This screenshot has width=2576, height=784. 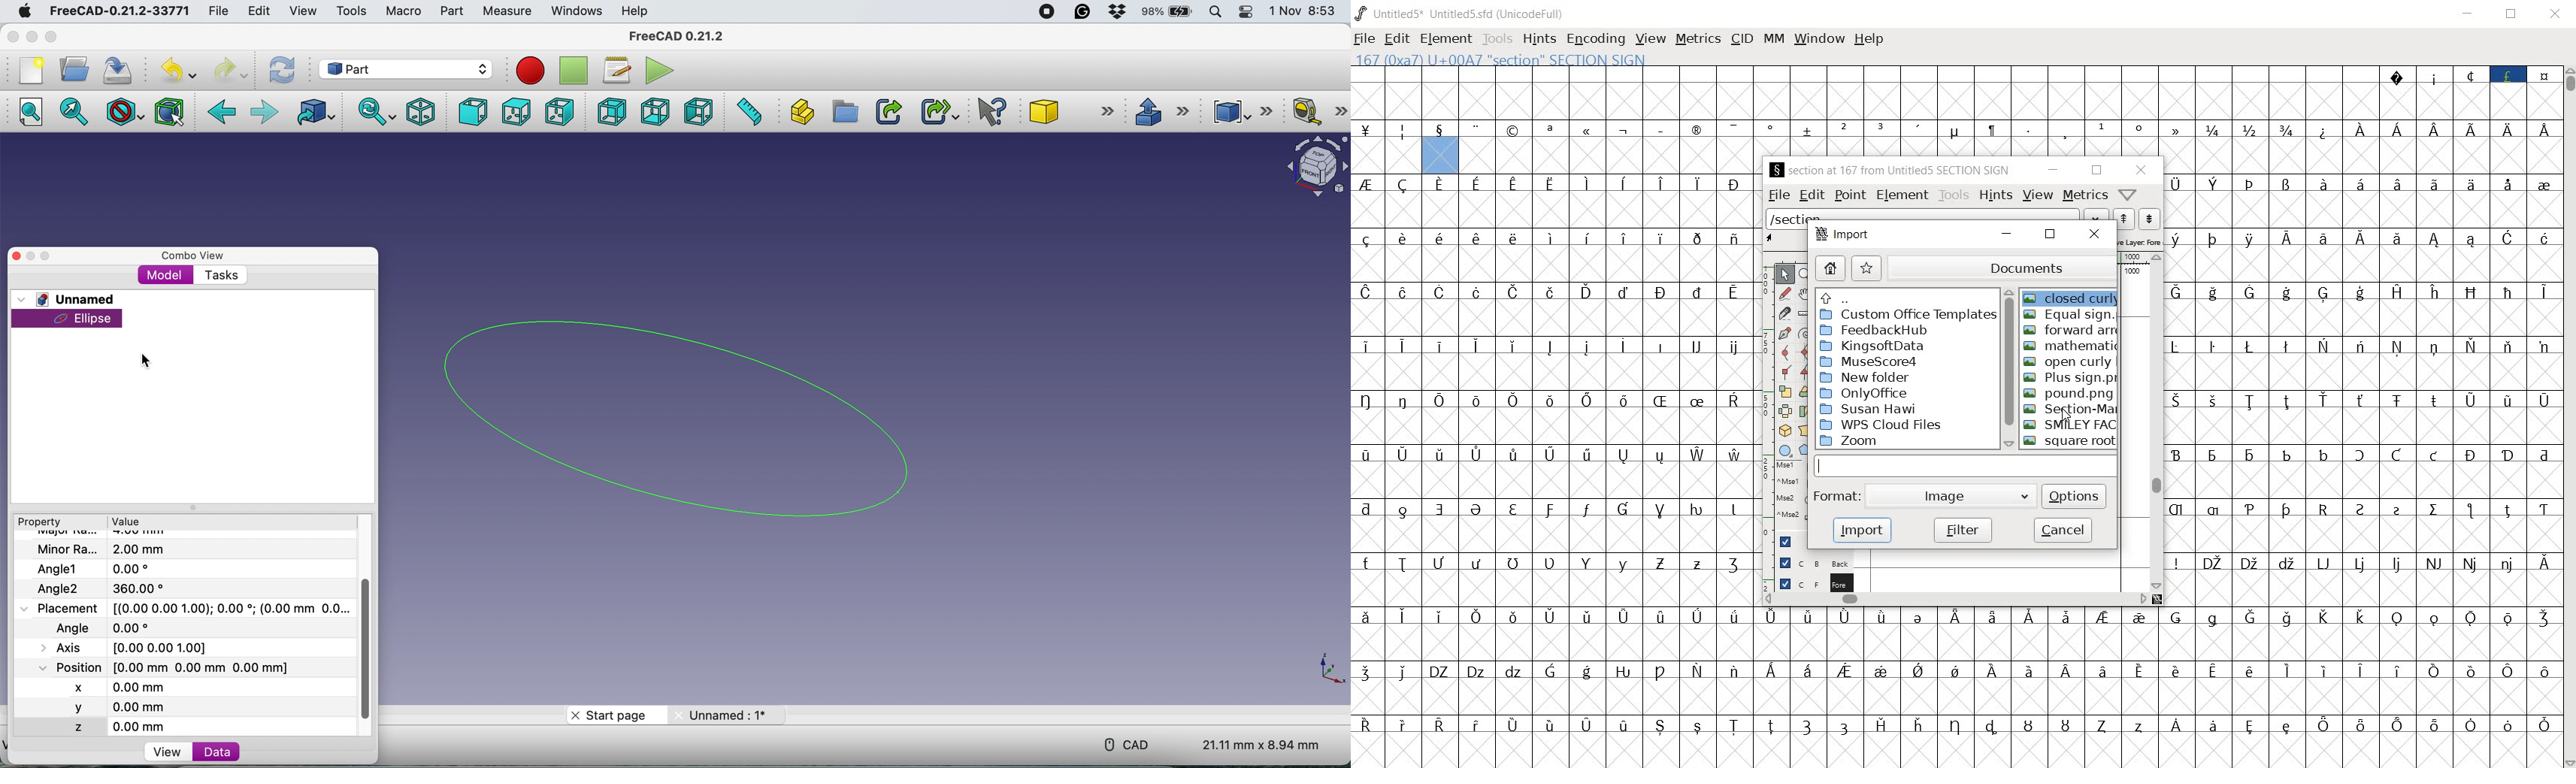 I want to click on rectangle or ellipse, so click(x=1785, y=451).